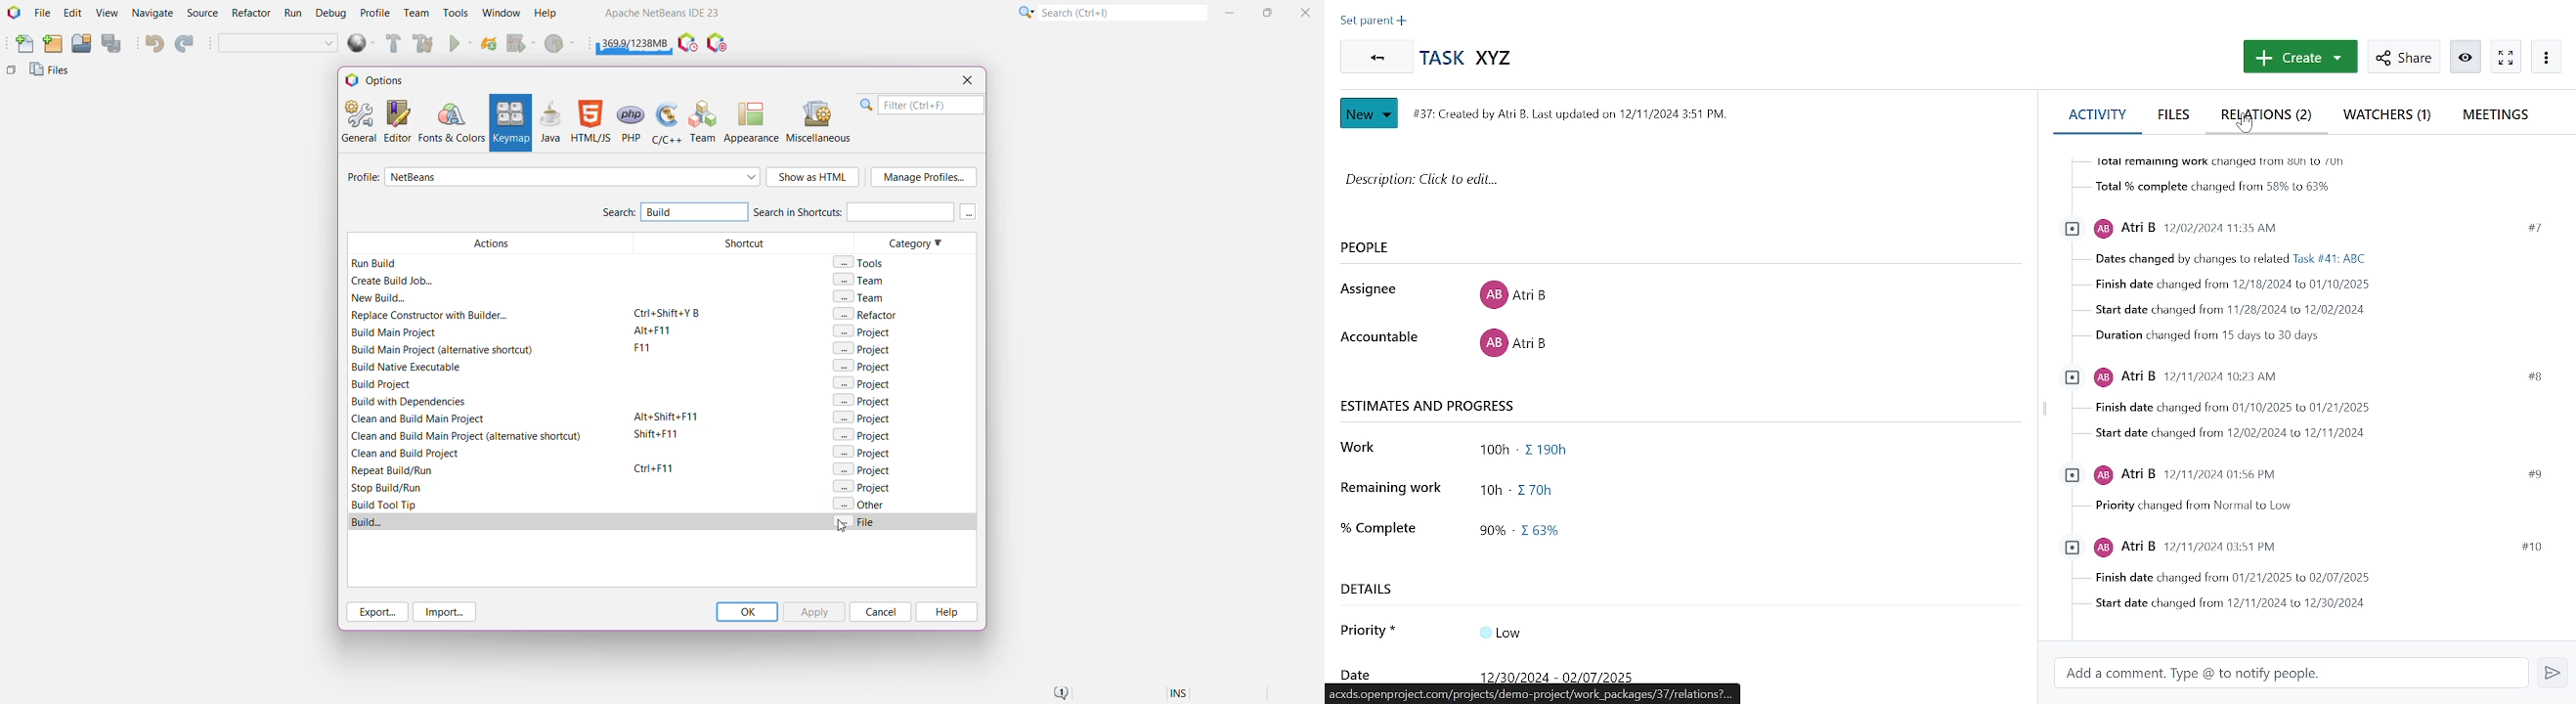 The width and height of the screenshot is (2576, 728). I want to click on add a comment, so click(2289, 675).